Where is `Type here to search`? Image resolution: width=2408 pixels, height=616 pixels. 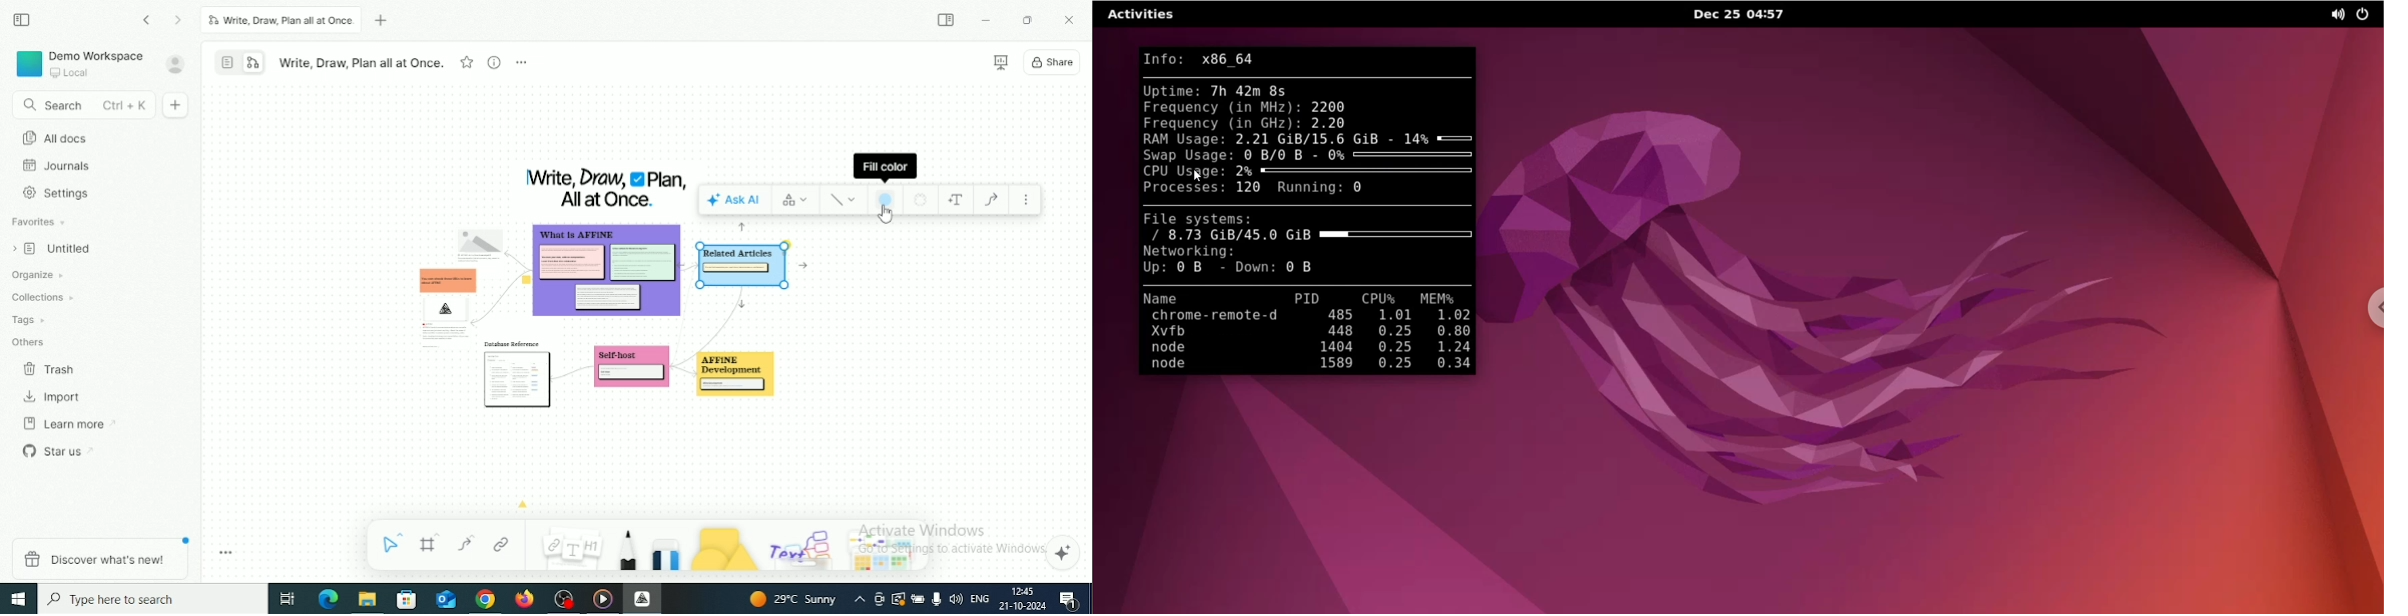 Type here to search is located at coordinates (153, 598).